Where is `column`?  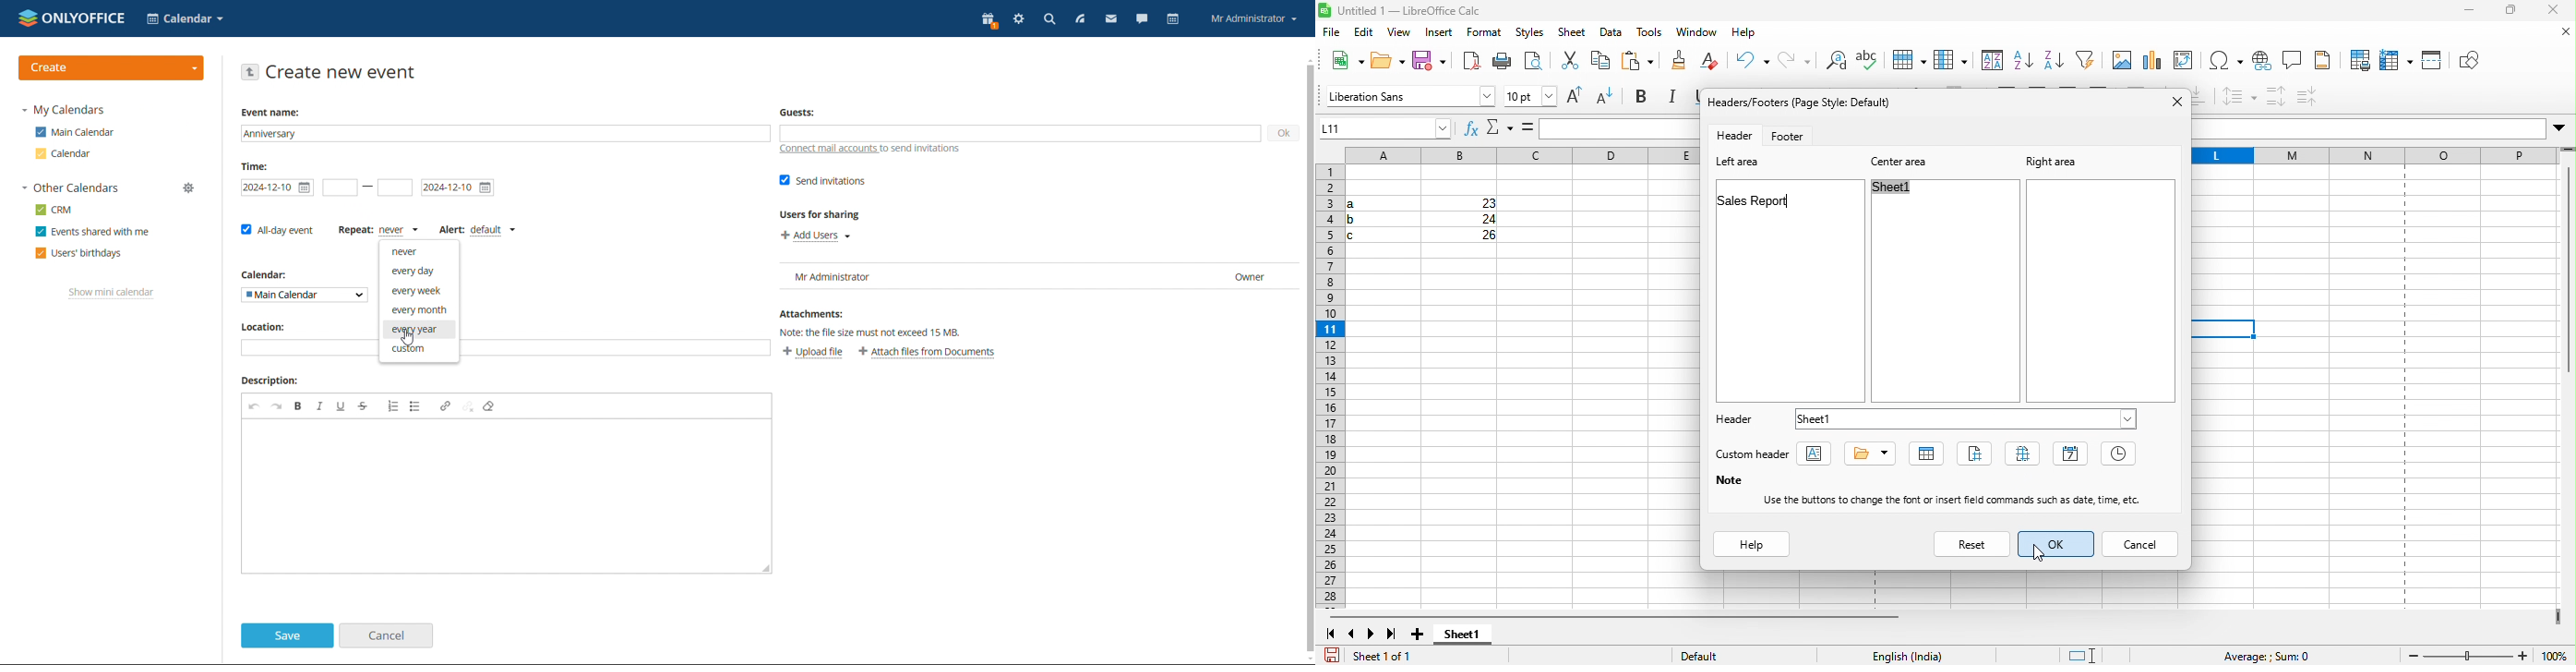 column is located at coordinates (1906, 61).